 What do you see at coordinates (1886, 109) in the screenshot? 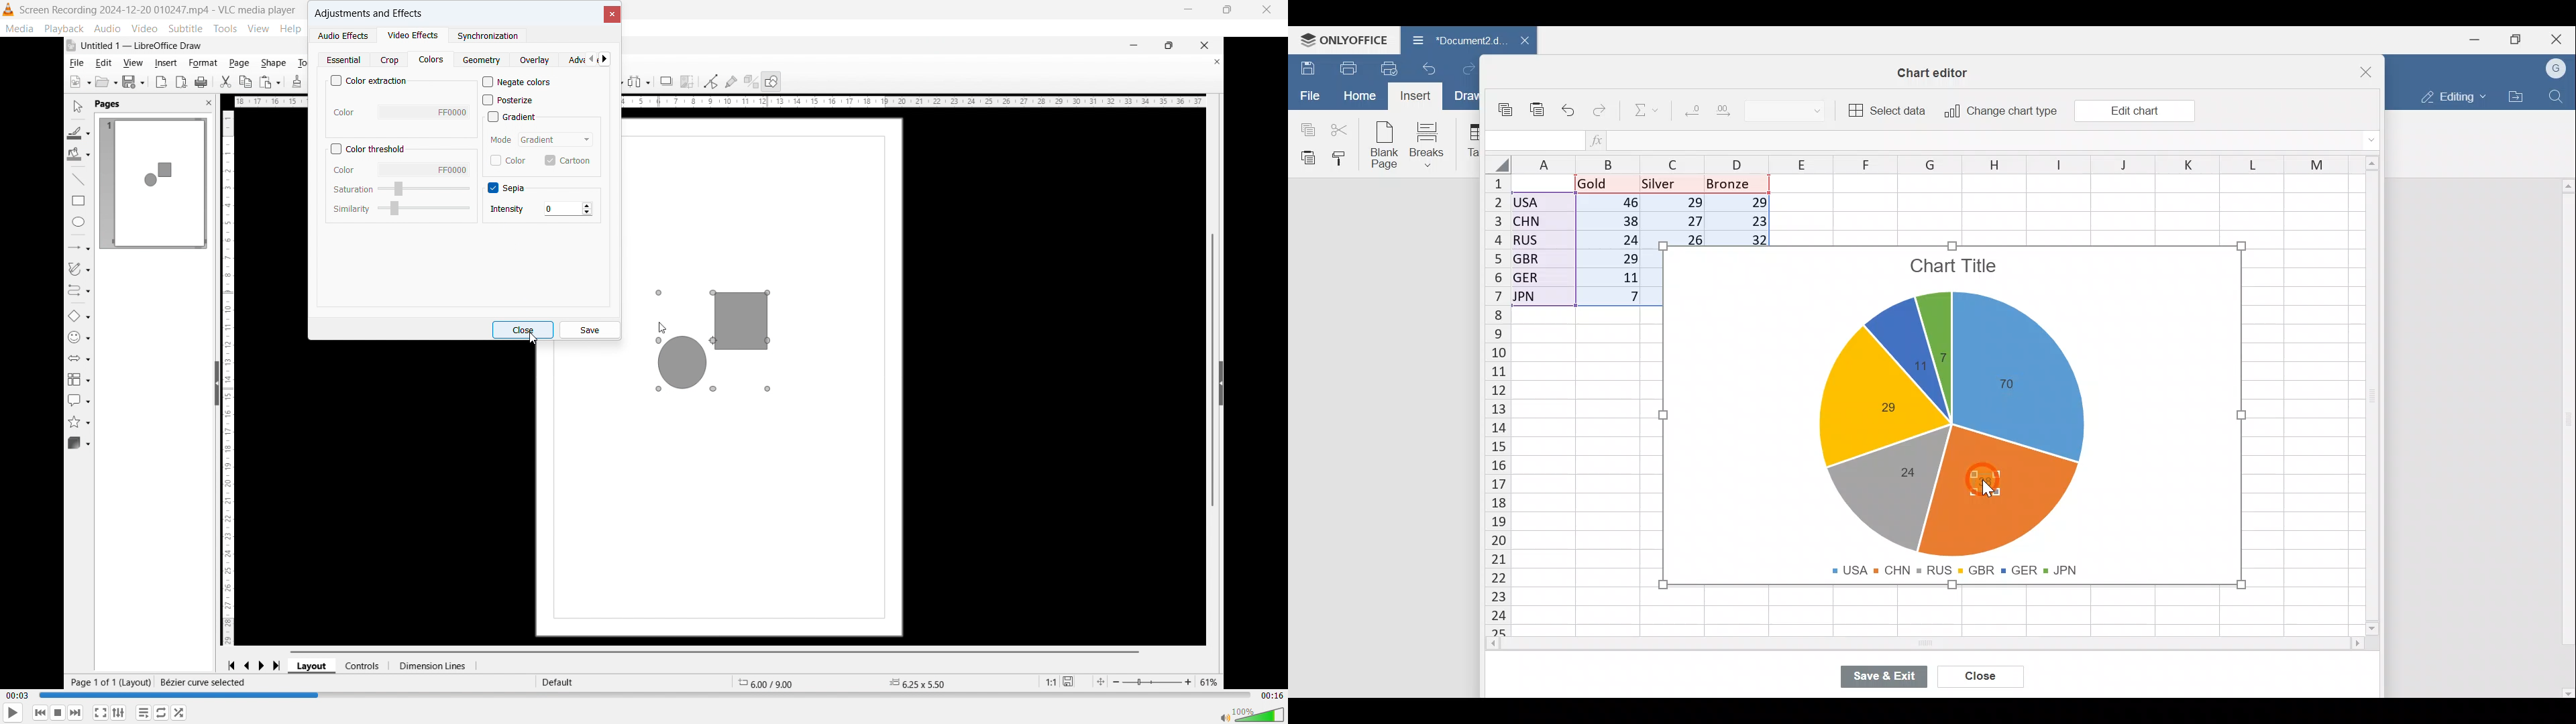
I see `Select data` at bounding box center [1886, 109].